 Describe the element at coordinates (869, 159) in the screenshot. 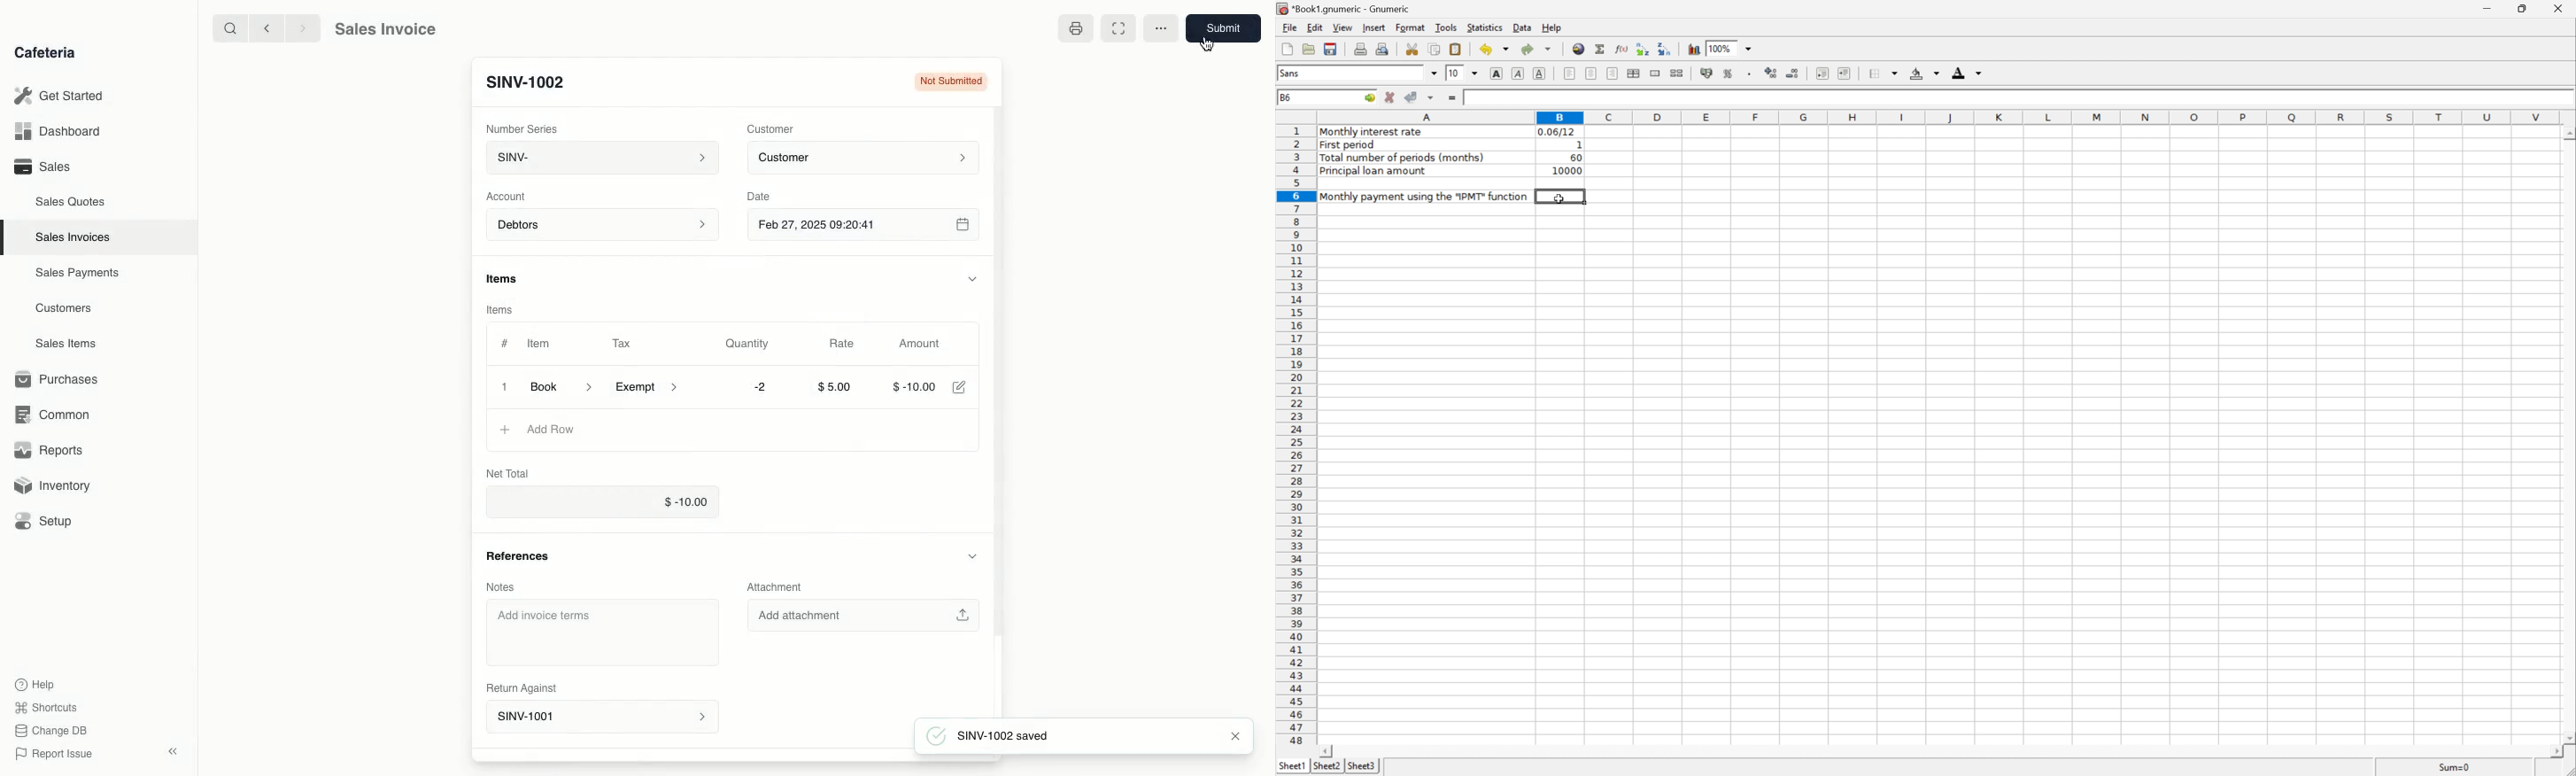

I see `Customer` at that location.